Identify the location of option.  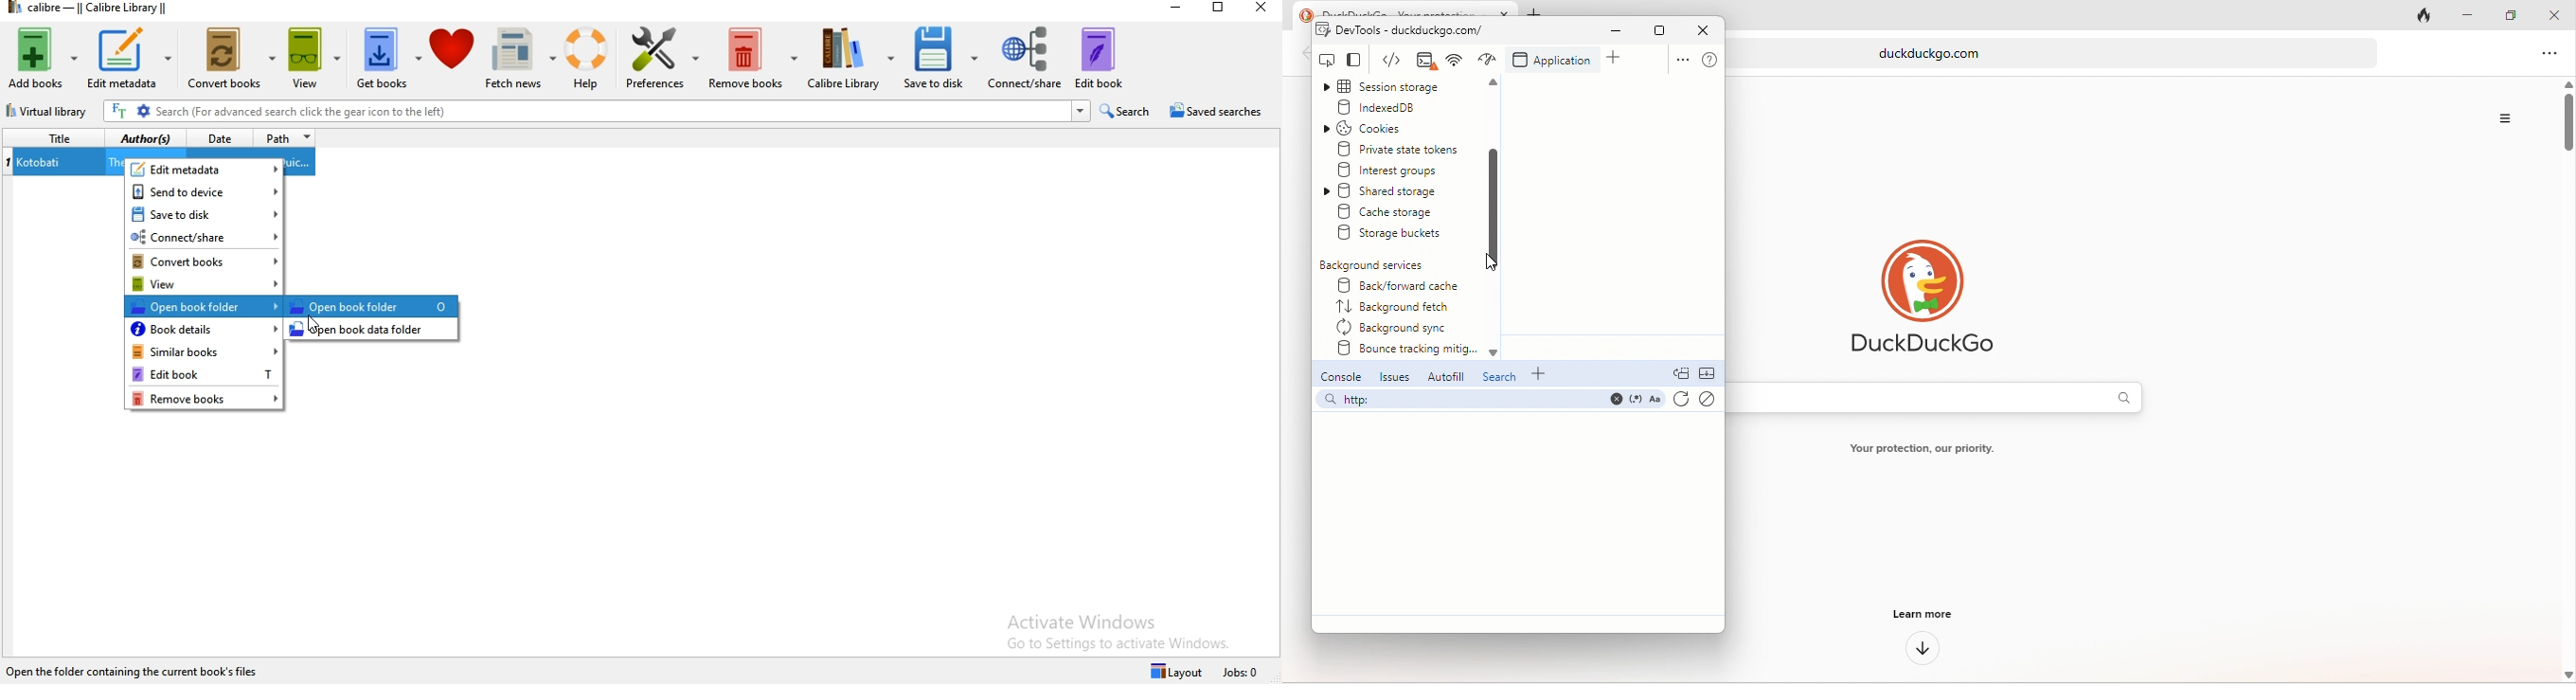
(1679, 62).